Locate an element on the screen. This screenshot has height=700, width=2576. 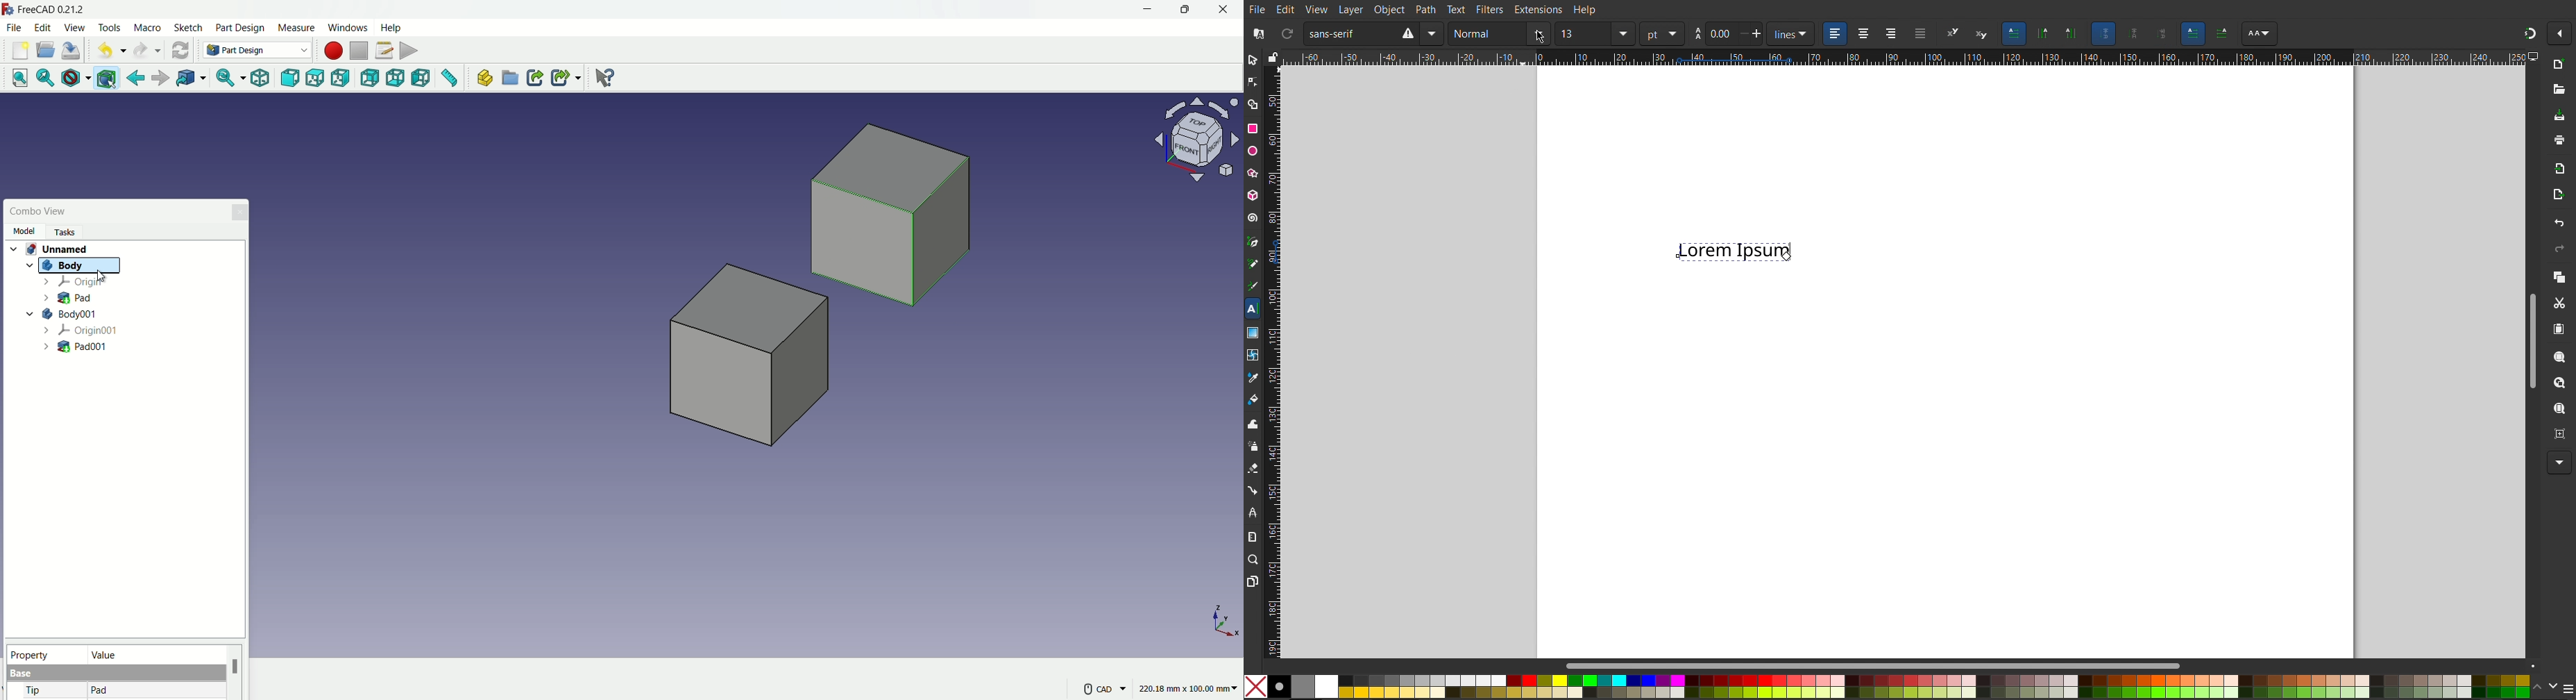
Layer is located at coordinates (1348, 9).